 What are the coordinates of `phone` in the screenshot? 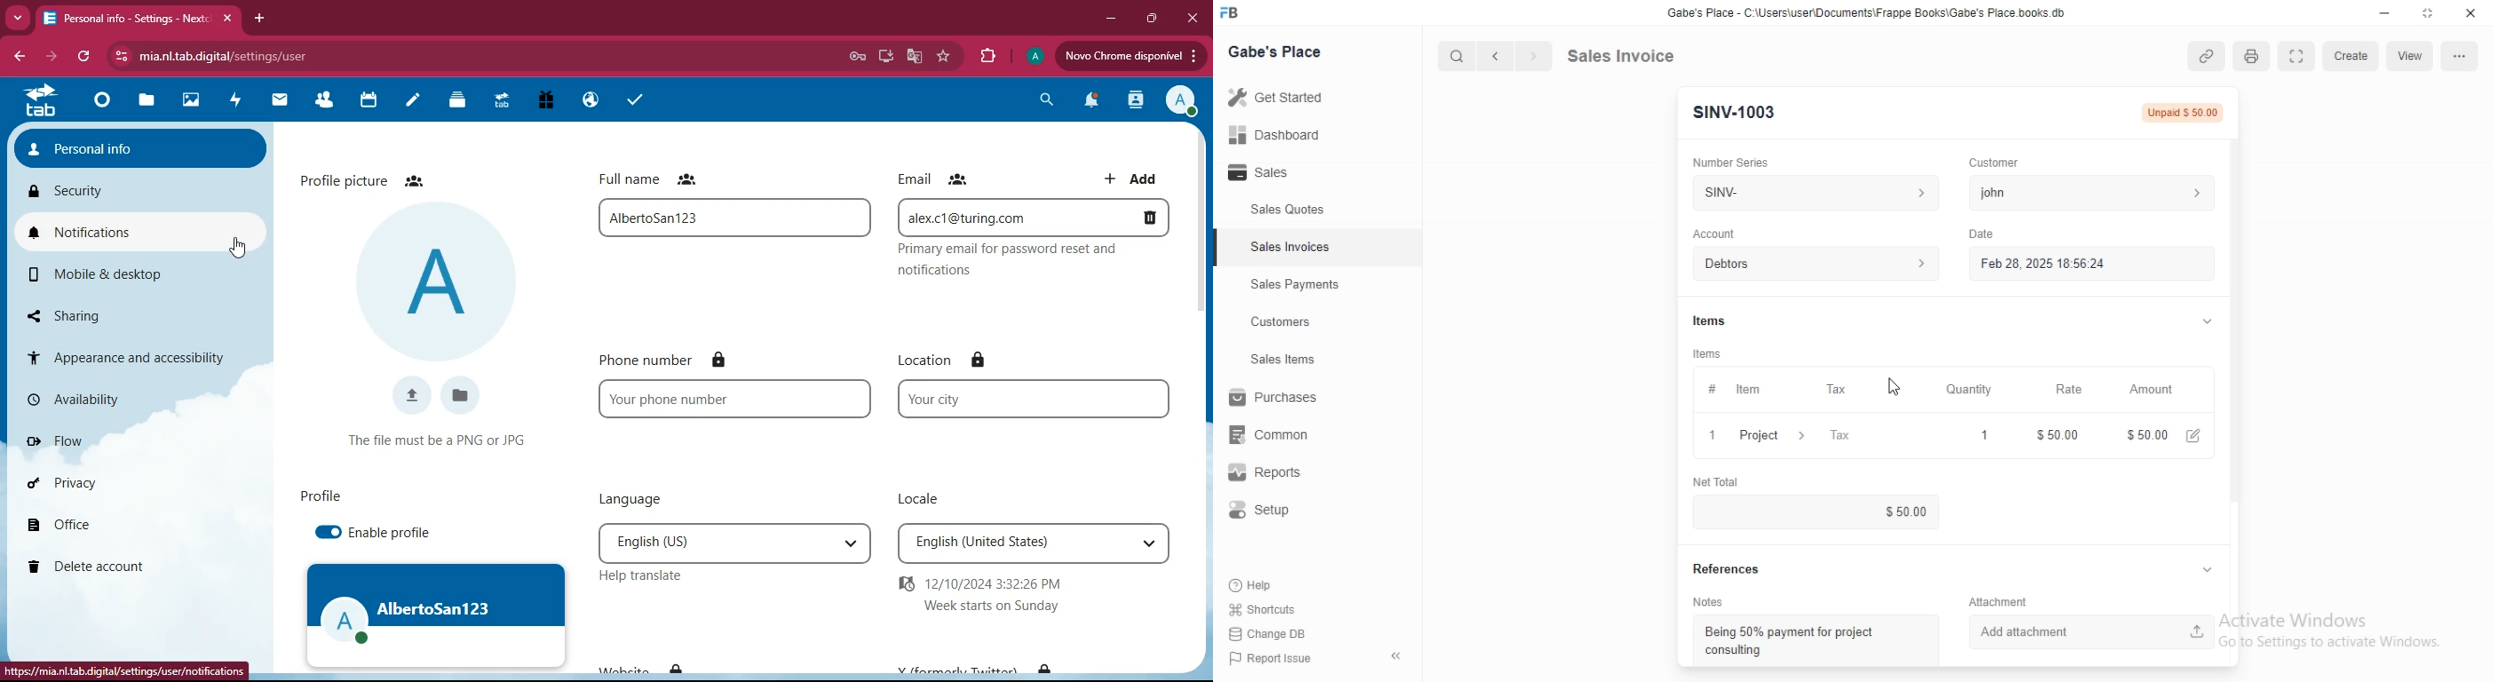 It's located at (740, 398).